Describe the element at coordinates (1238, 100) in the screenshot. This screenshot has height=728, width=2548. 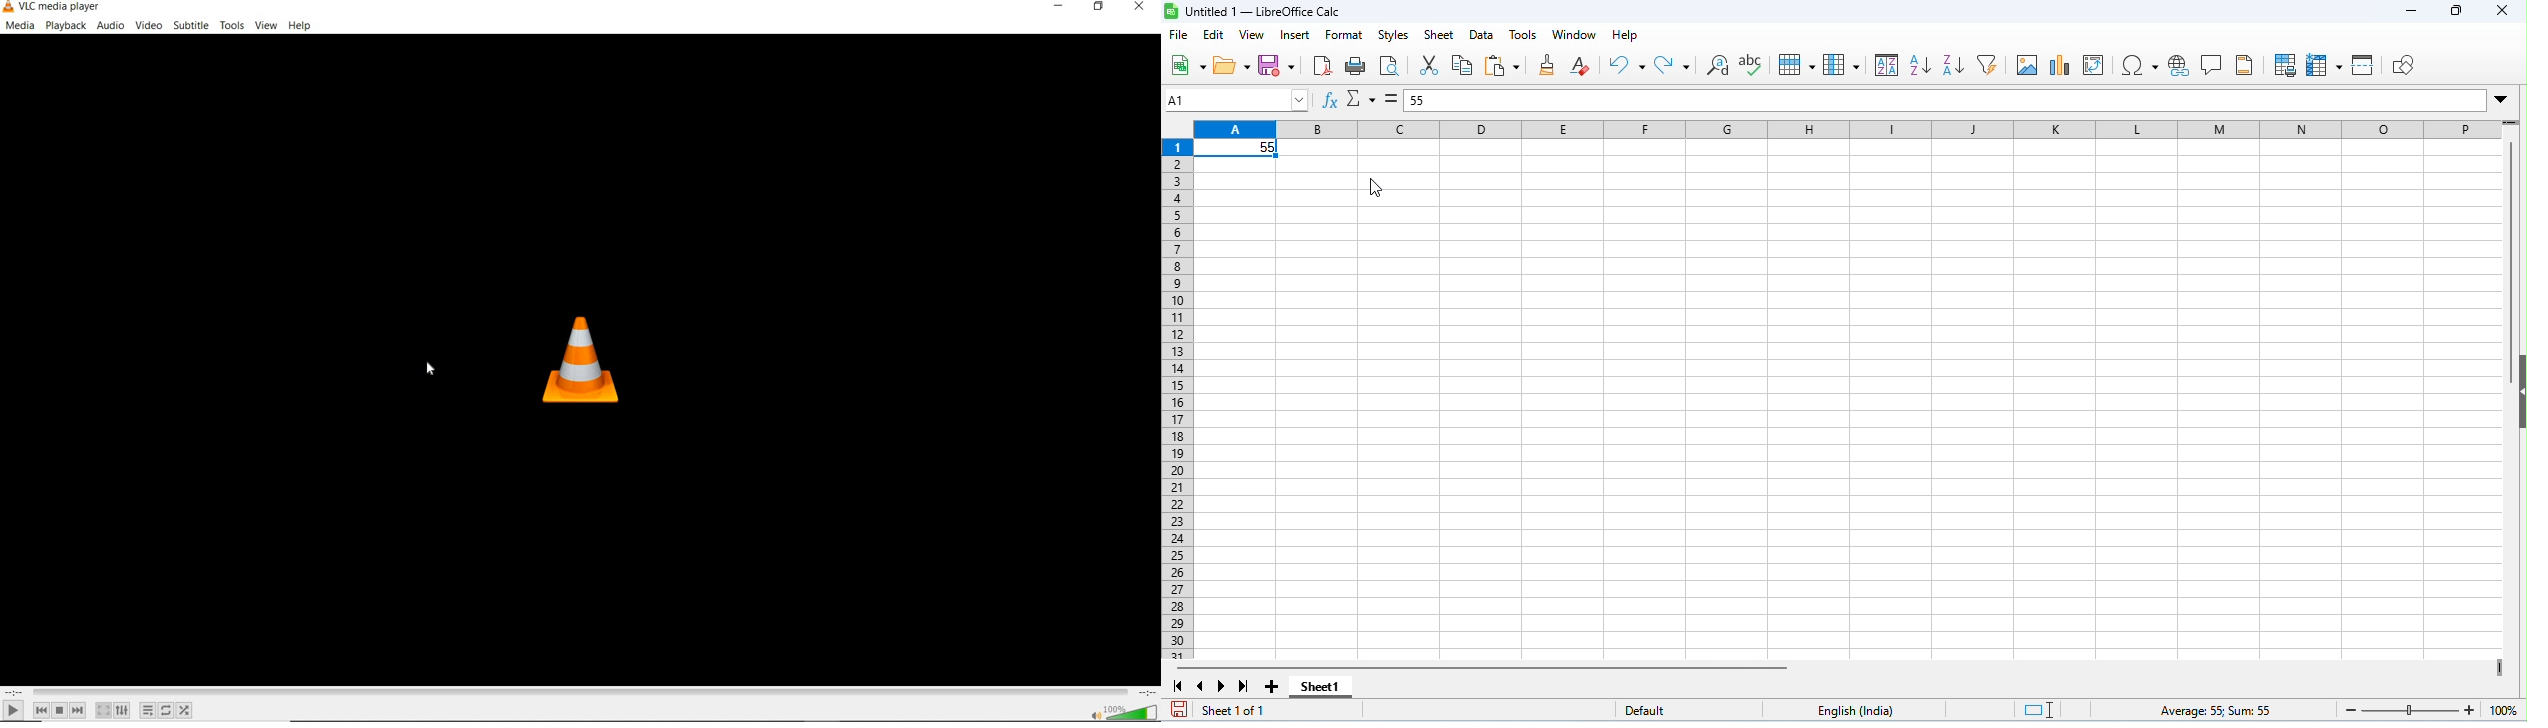
I see `cell number` at that location.